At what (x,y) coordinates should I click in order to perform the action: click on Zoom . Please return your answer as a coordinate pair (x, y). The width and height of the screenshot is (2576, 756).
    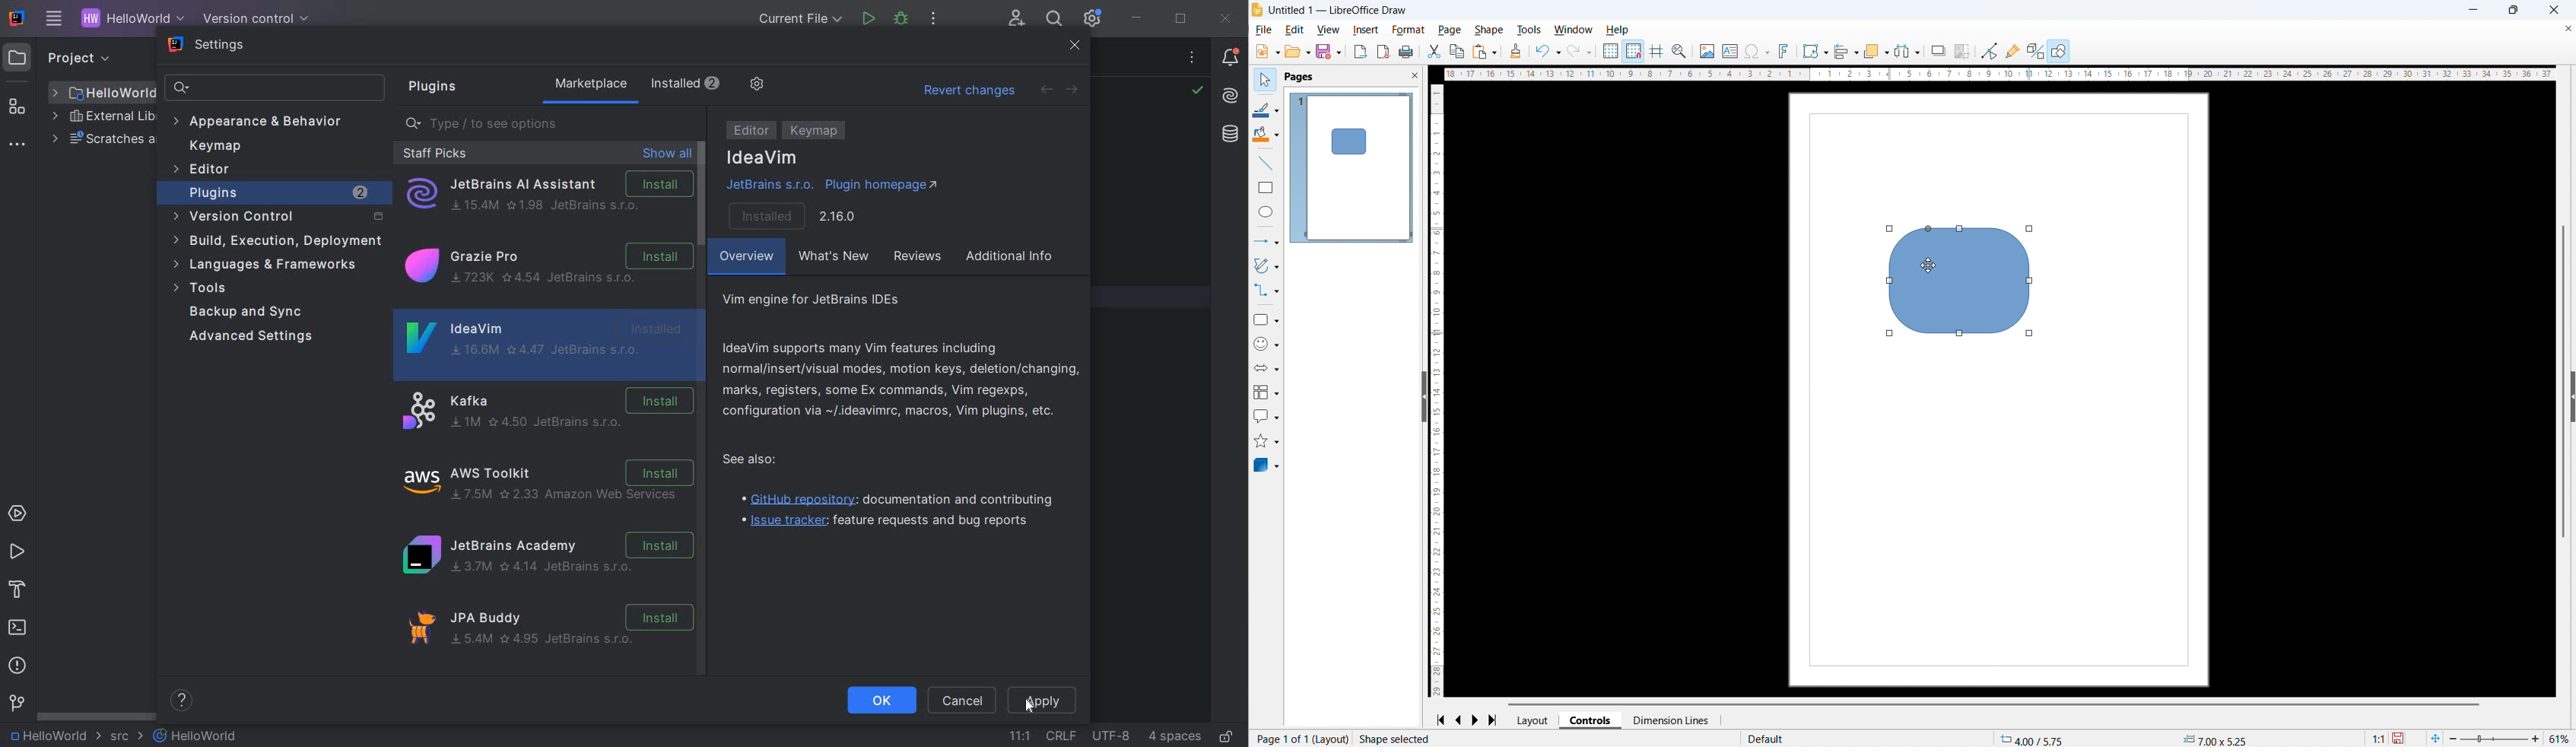
    Looking at the image, I should click on (1680, 51).